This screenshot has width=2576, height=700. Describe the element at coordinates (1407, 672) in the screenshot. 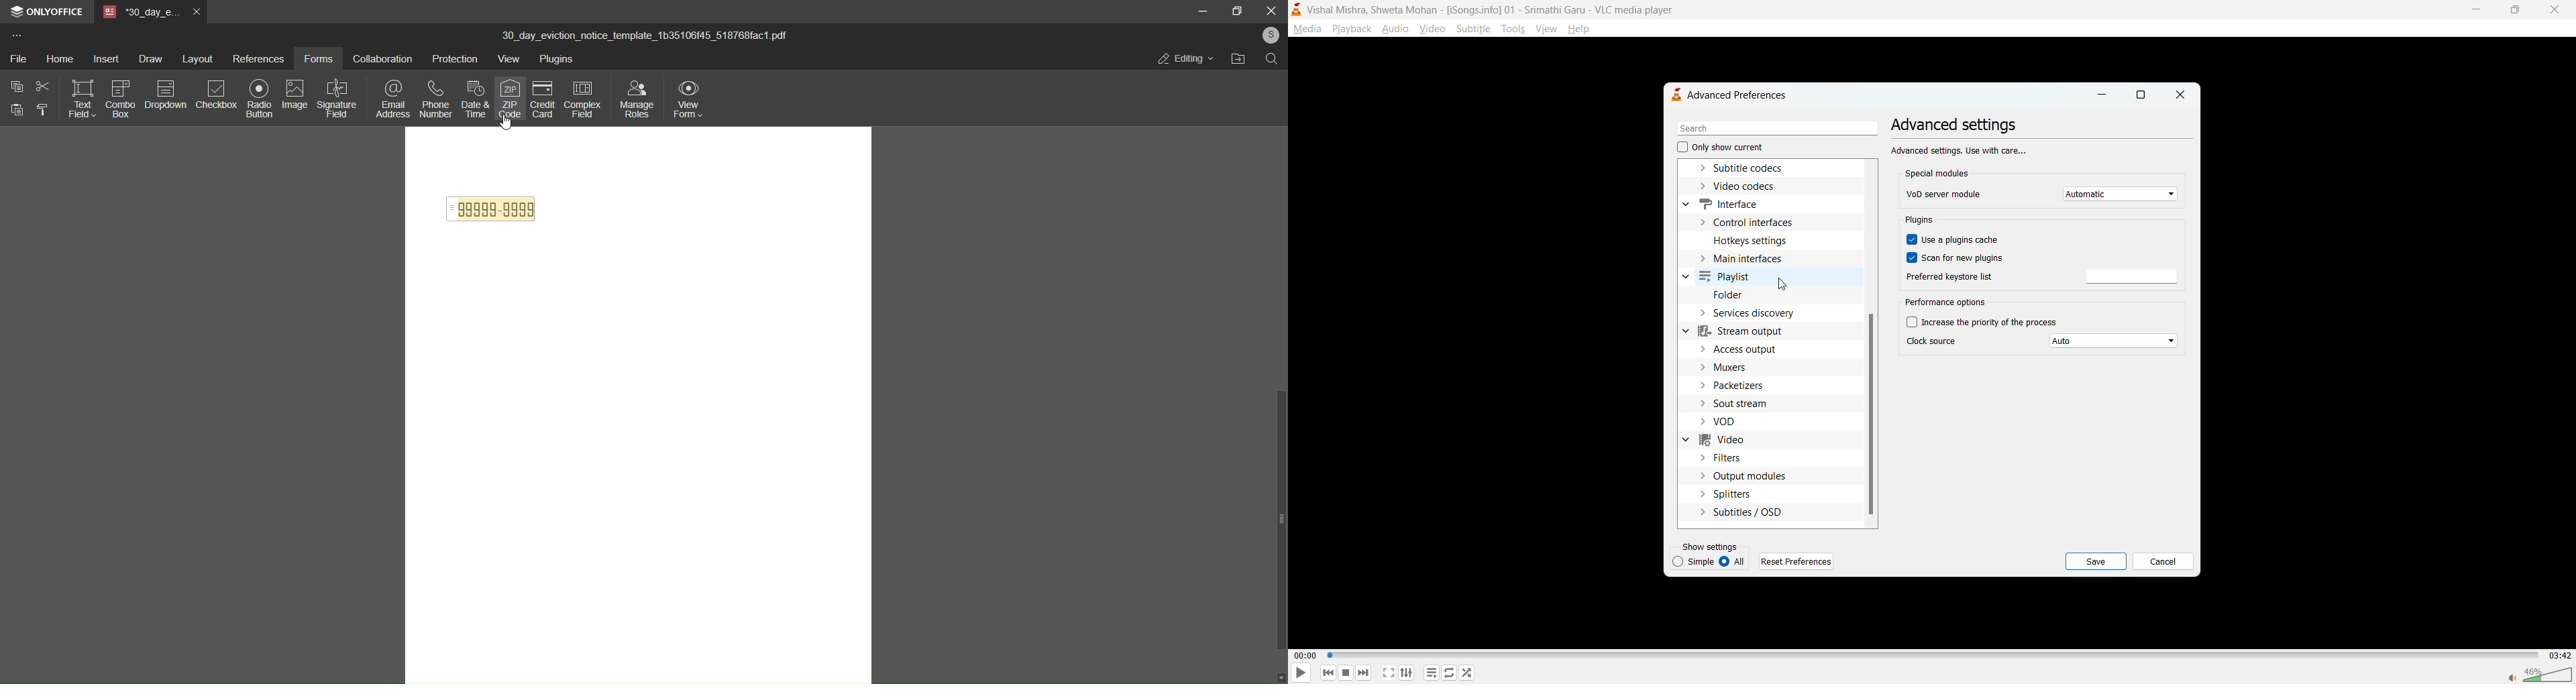

I see `settings` at that location.